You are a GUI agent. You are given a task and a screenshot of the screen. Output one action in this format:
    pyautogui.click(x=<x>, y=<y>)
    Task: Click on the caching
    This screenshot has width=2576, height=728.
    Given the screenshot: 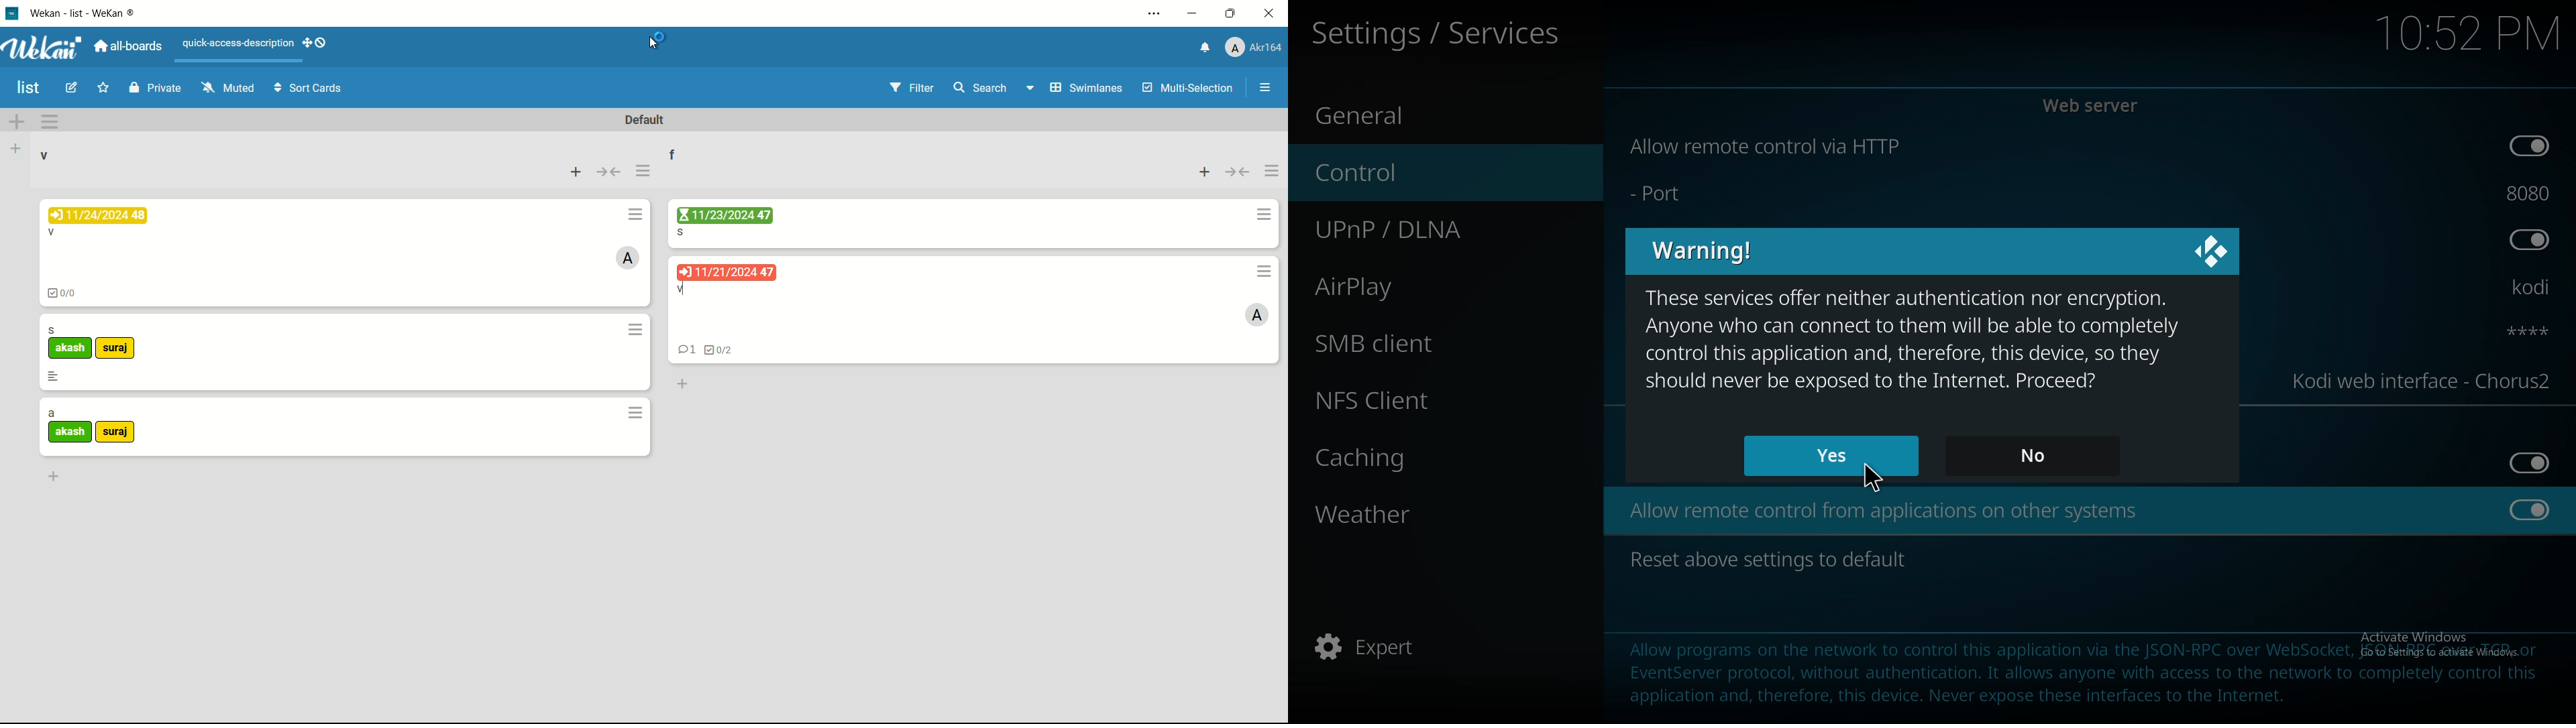 What is the action you would take?
    pyautogui.click(x=1425, y=455)
    